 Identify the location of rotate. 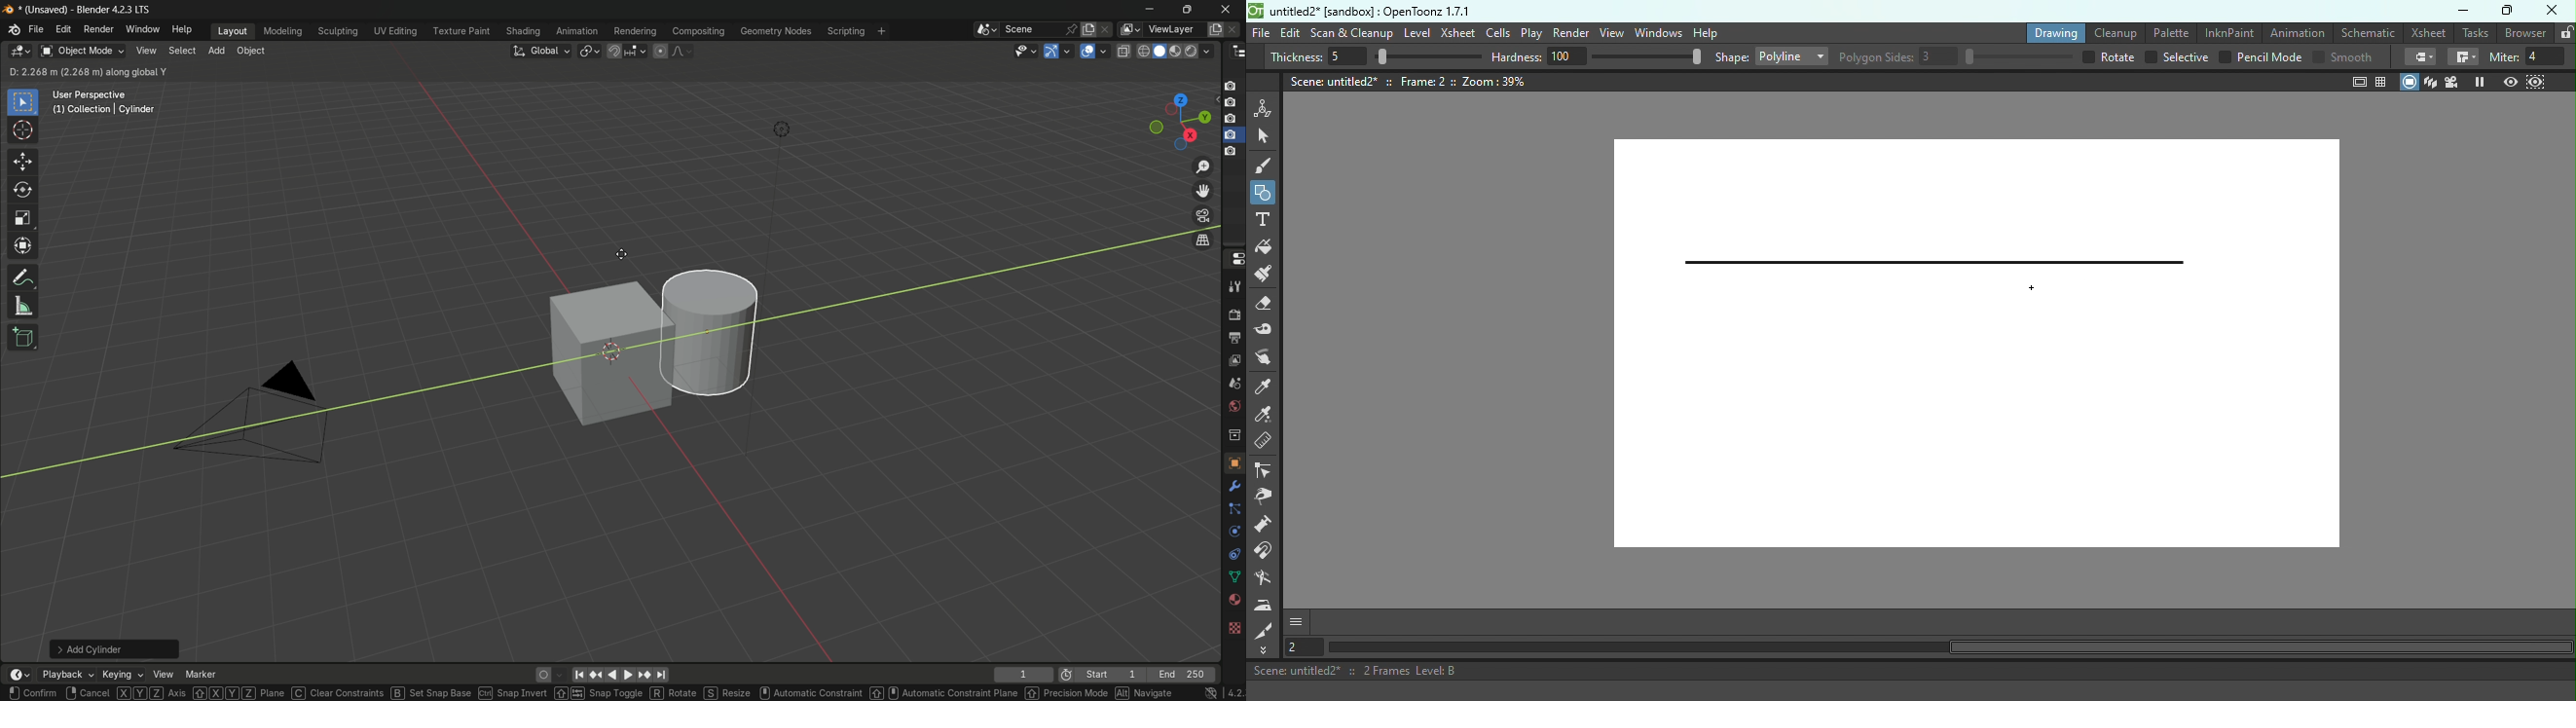
(1228, 533).